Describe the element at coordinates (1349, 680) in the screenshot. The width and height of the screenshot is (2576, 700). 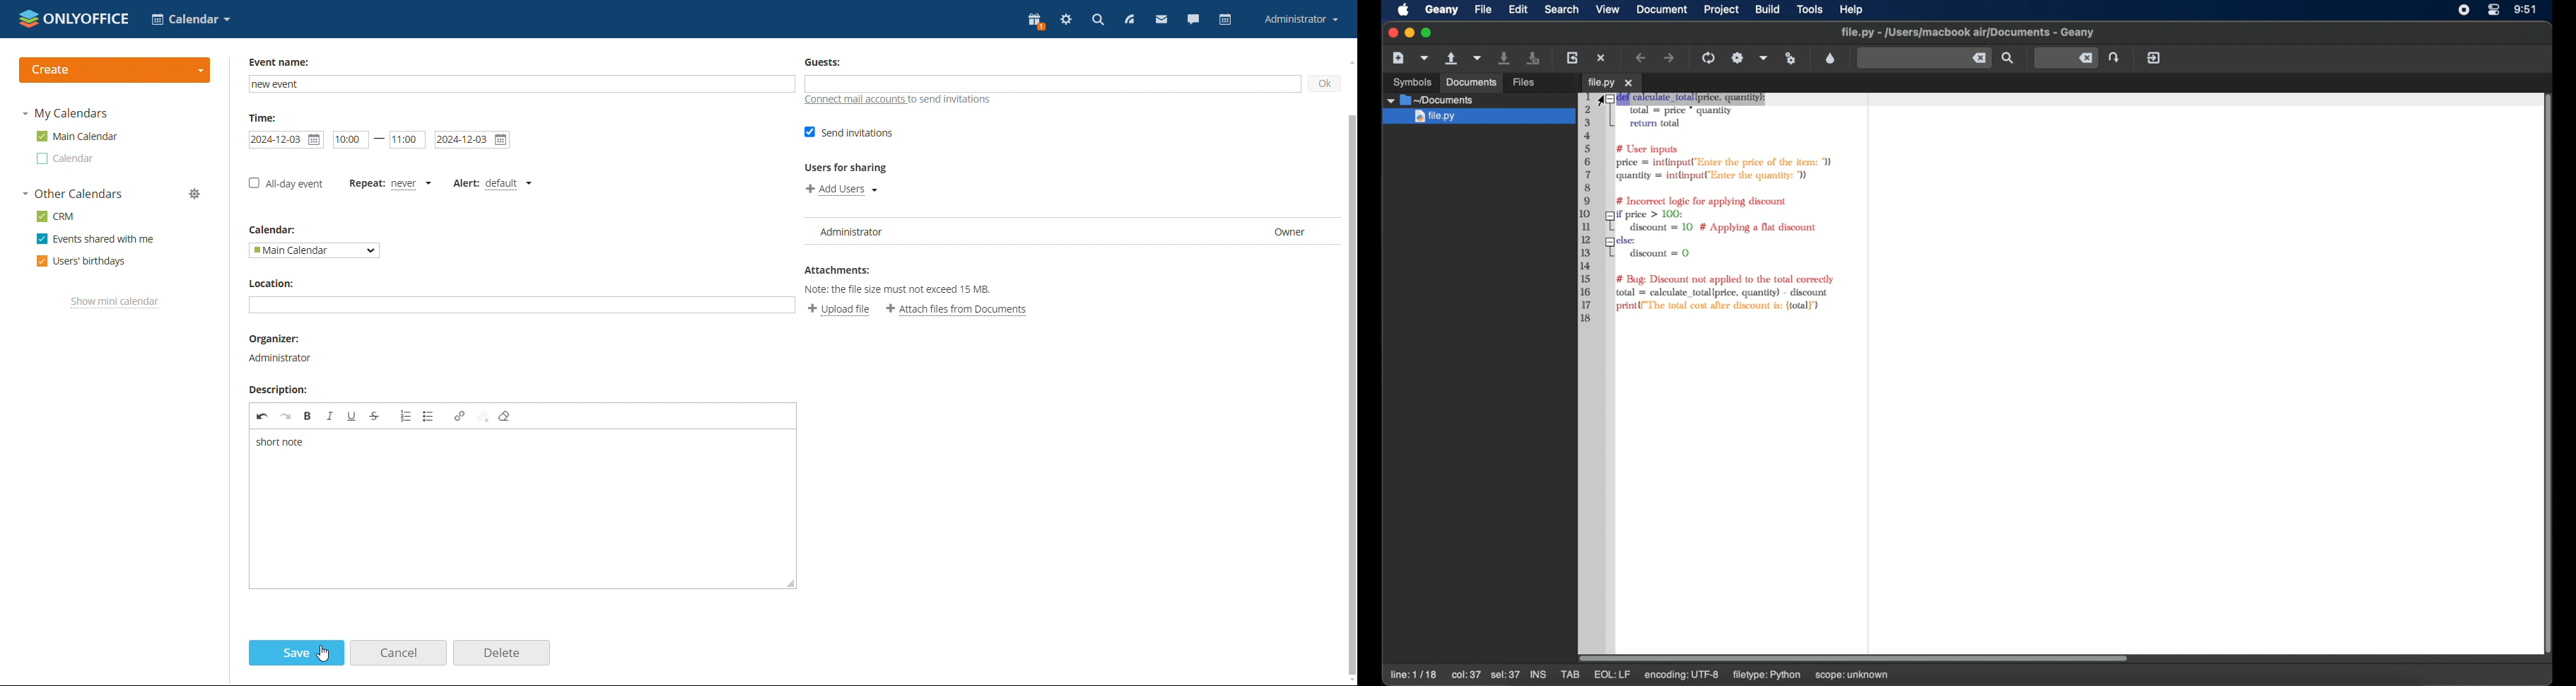
I see `scroll down` at that location.